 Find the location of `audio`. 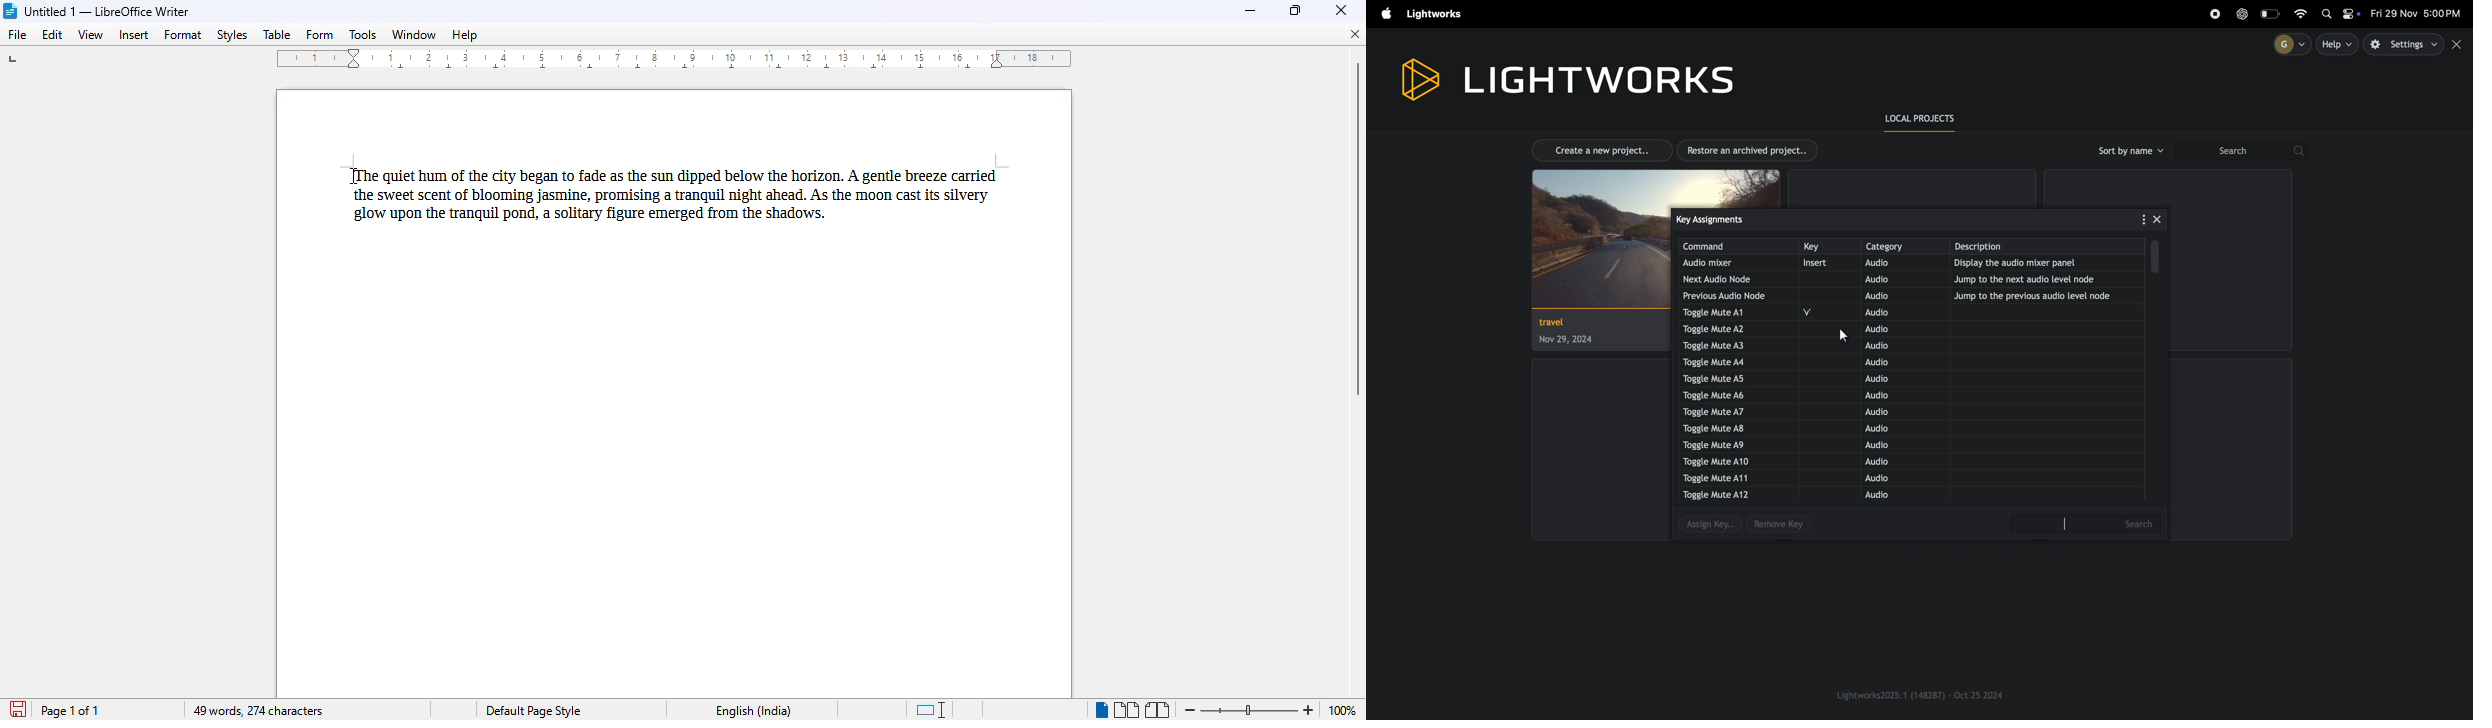

audio is located at coordinates (1891, 461).